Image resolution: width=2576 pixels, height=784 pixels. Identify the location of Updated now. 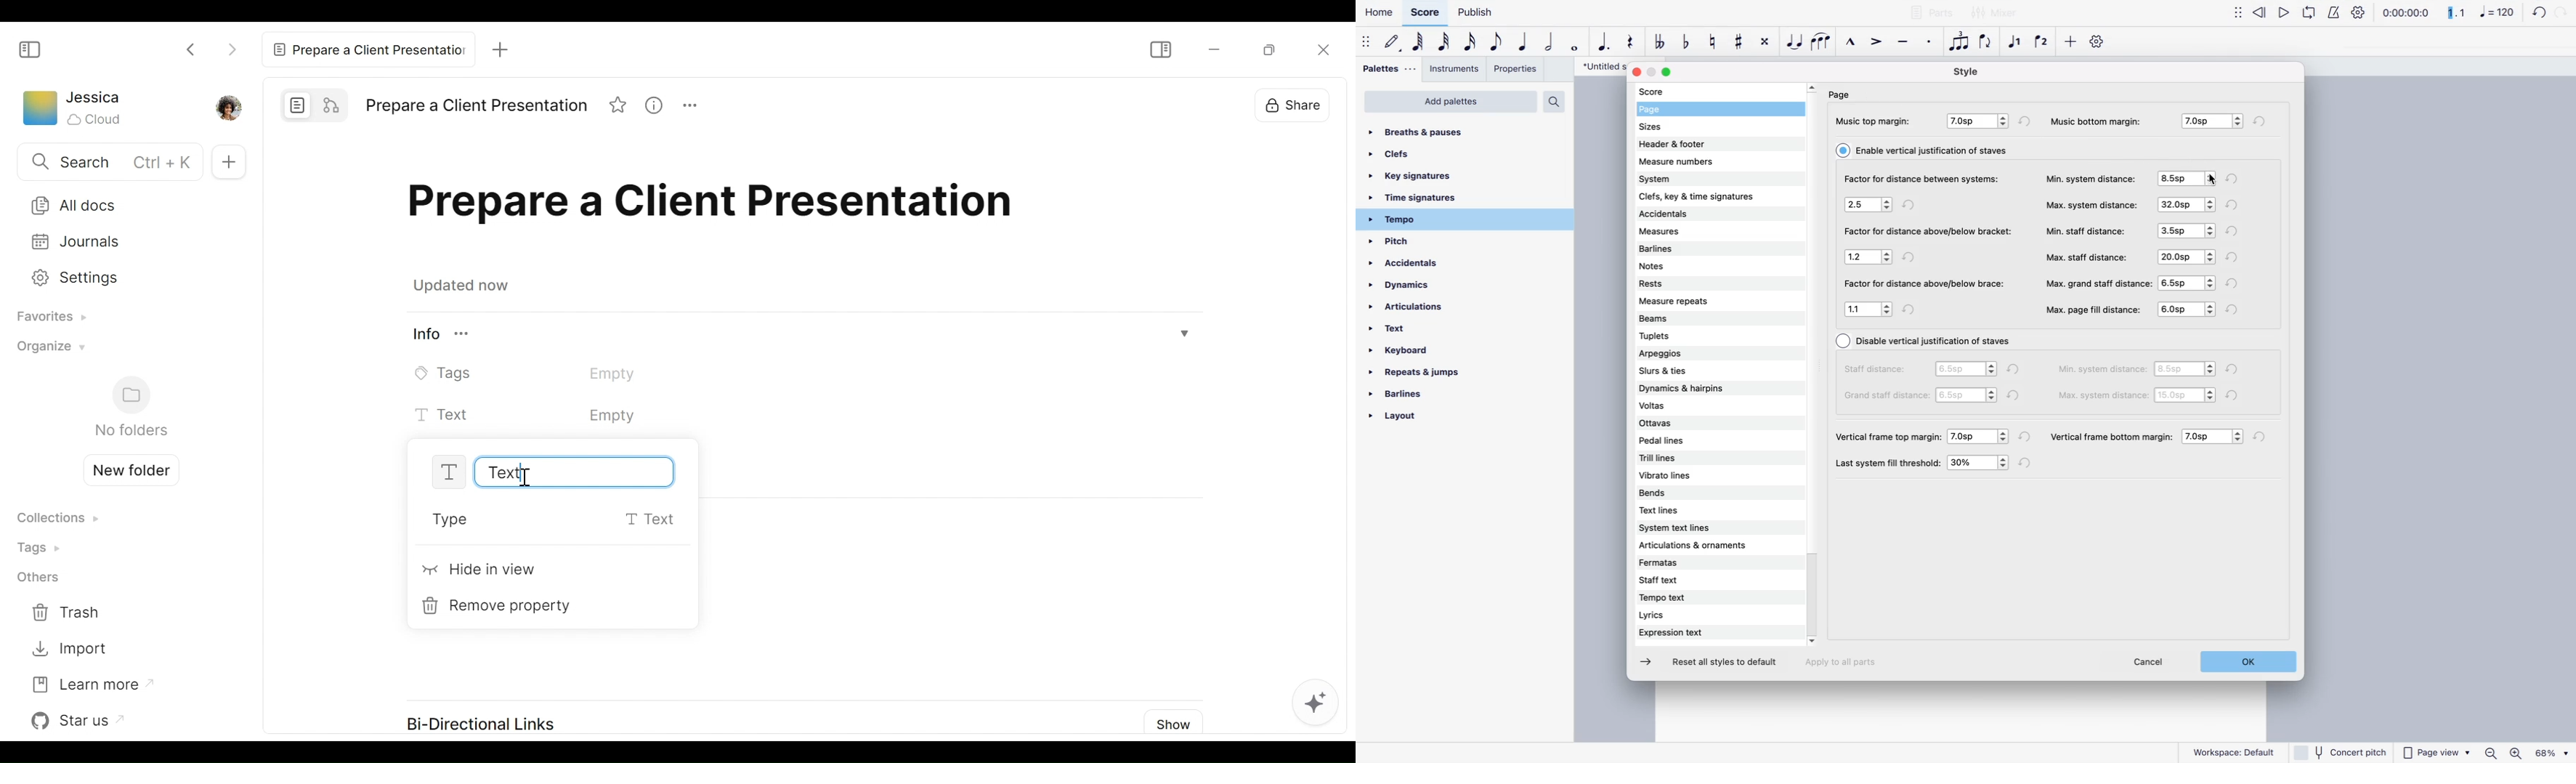
(465, 288).